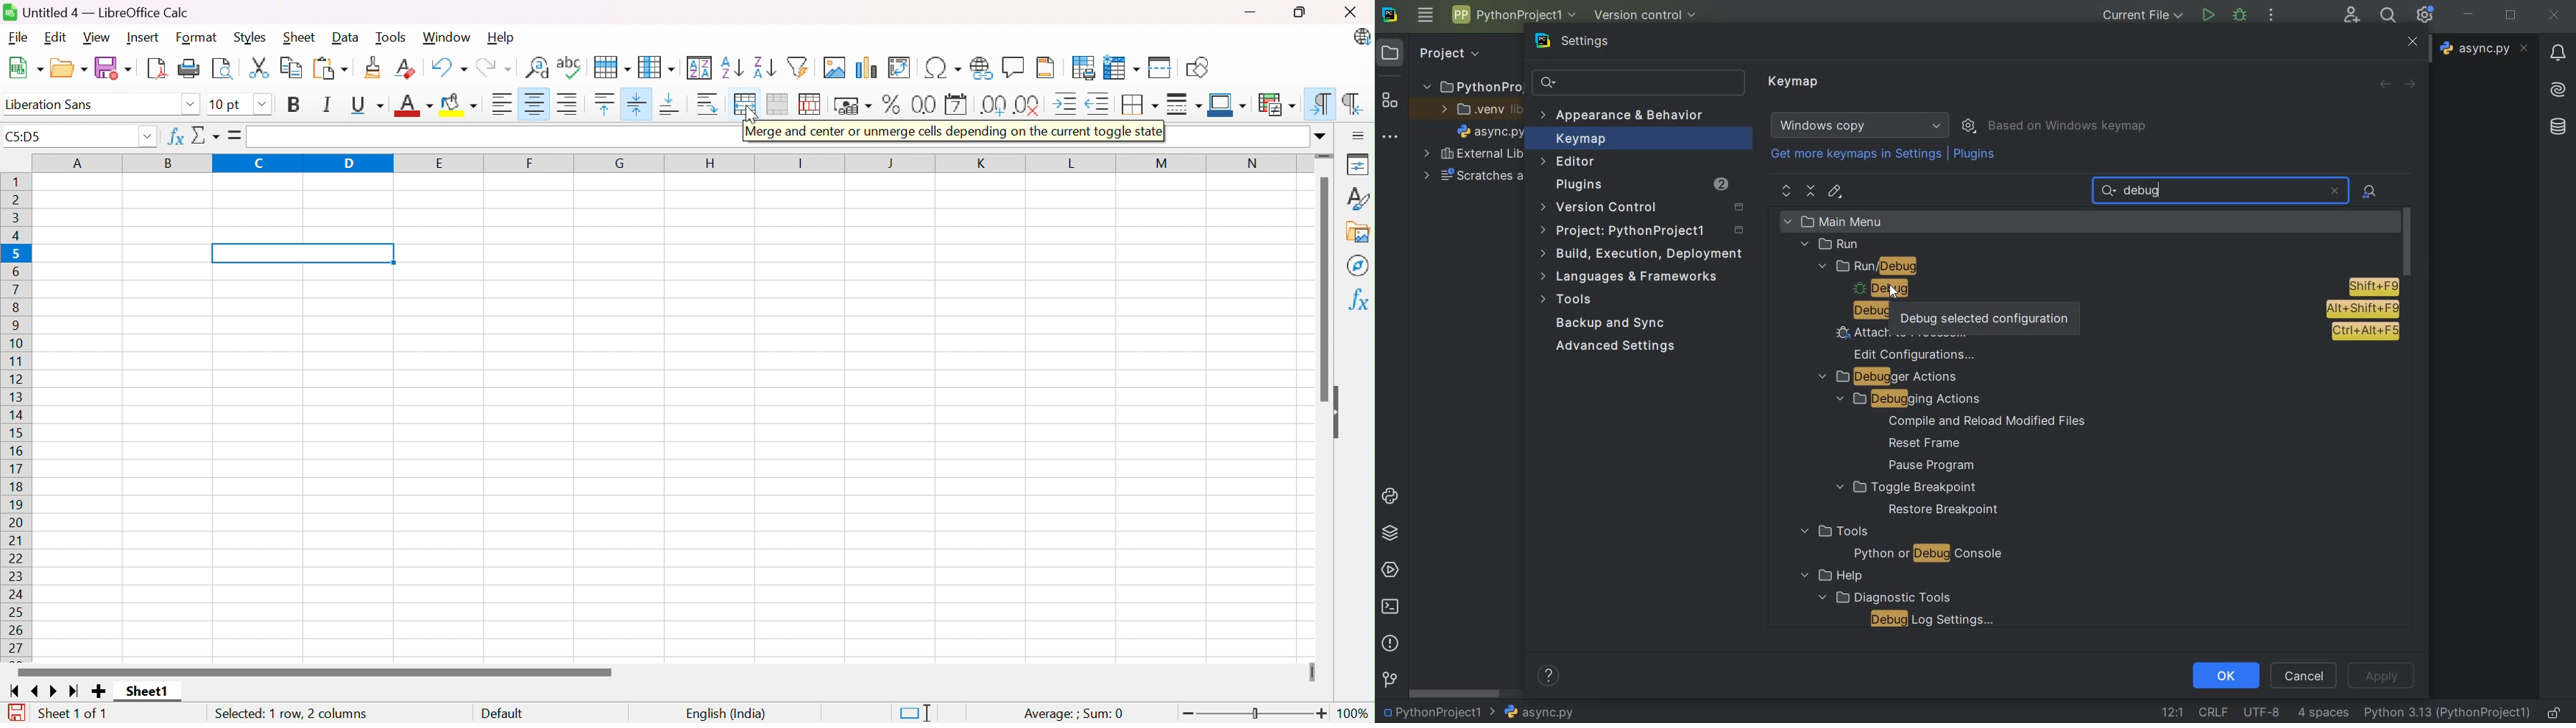  I want to click on Slider, so click(1326, 156).